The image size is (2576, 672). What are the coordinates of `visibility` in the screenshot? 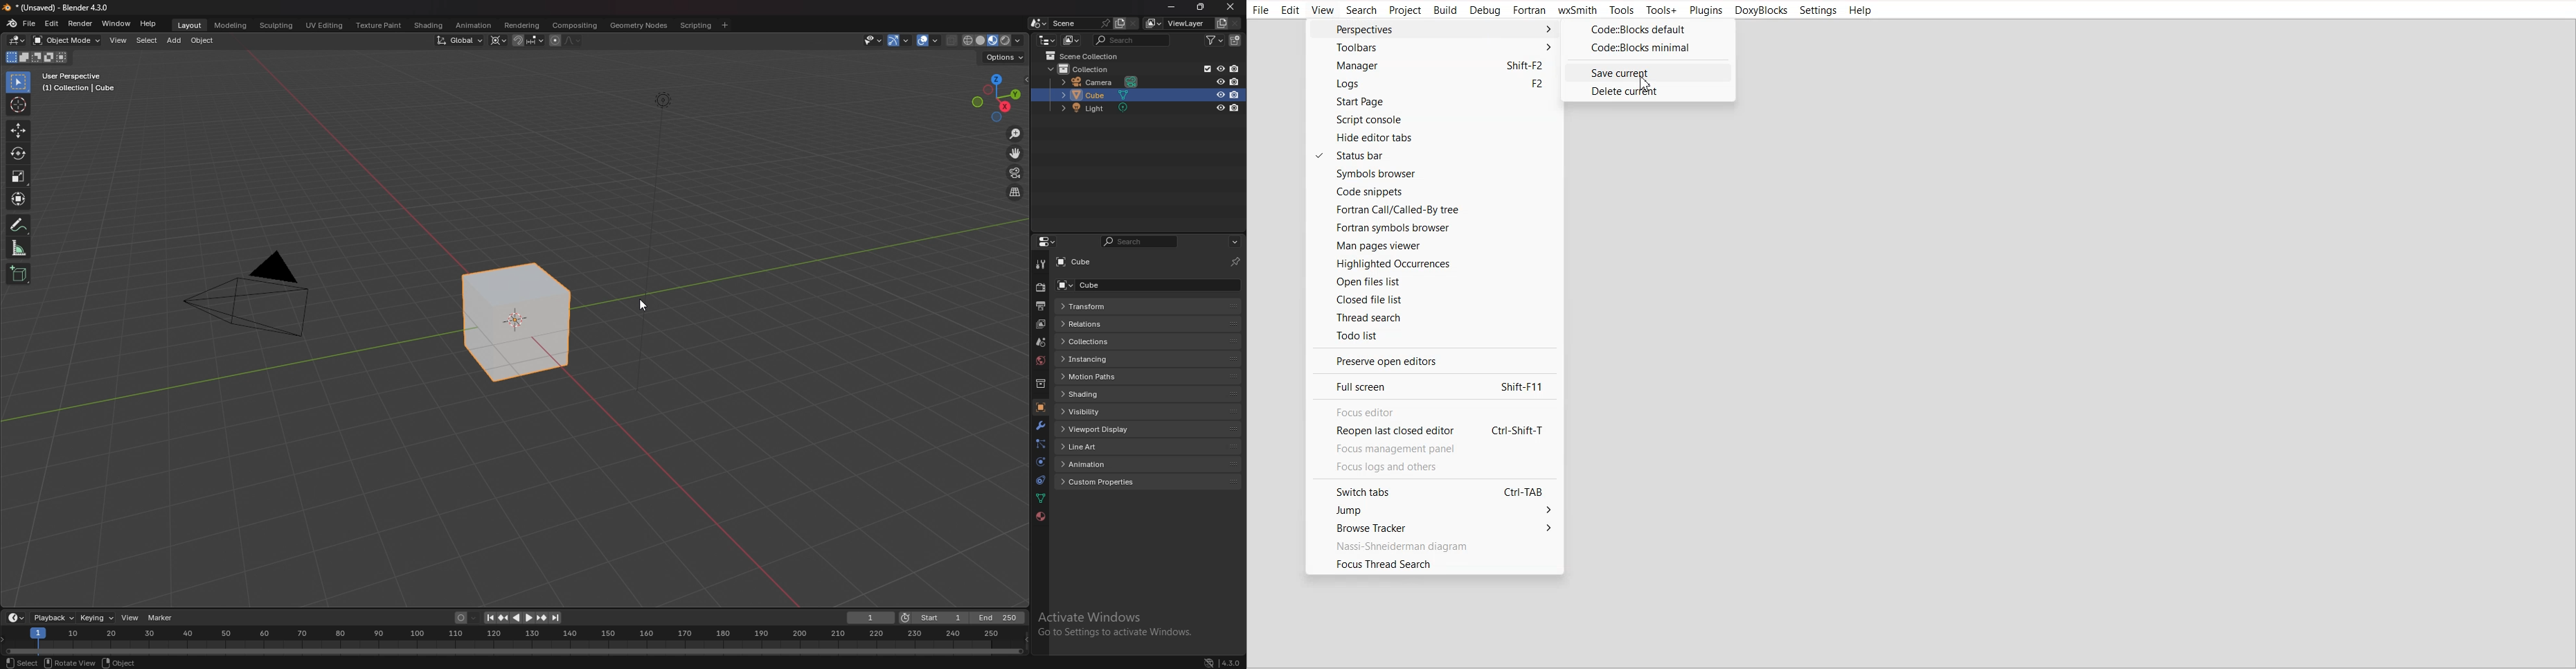 It's located at (1098, 411).